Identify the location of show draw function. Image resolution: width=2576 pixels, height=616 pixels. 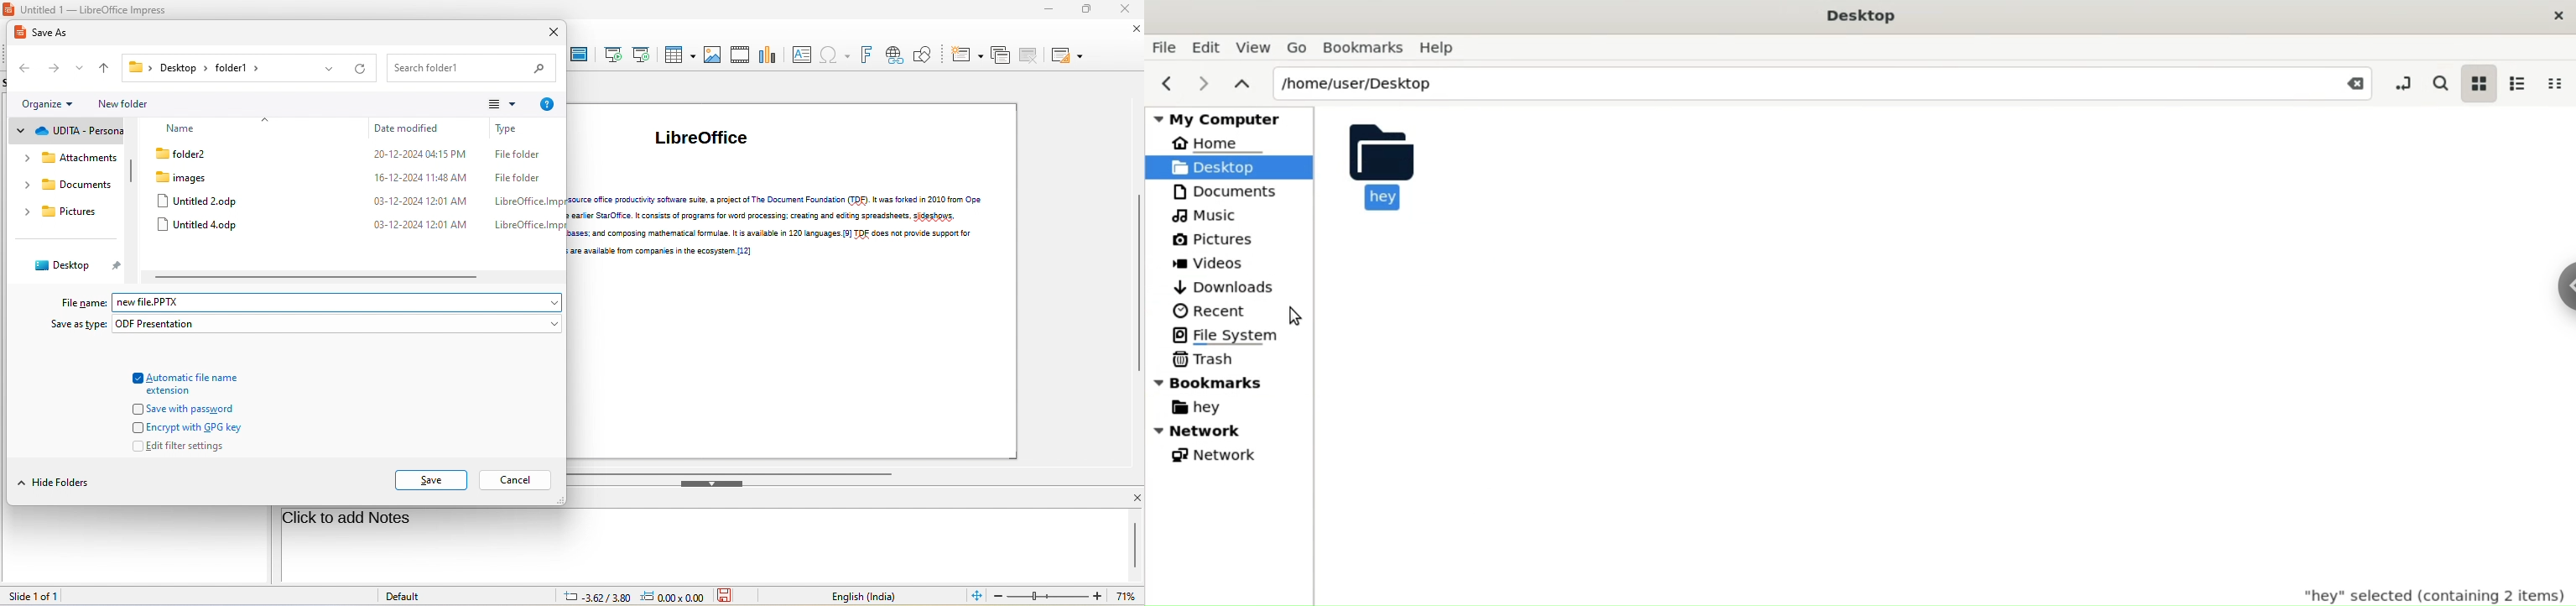
(924, 55).